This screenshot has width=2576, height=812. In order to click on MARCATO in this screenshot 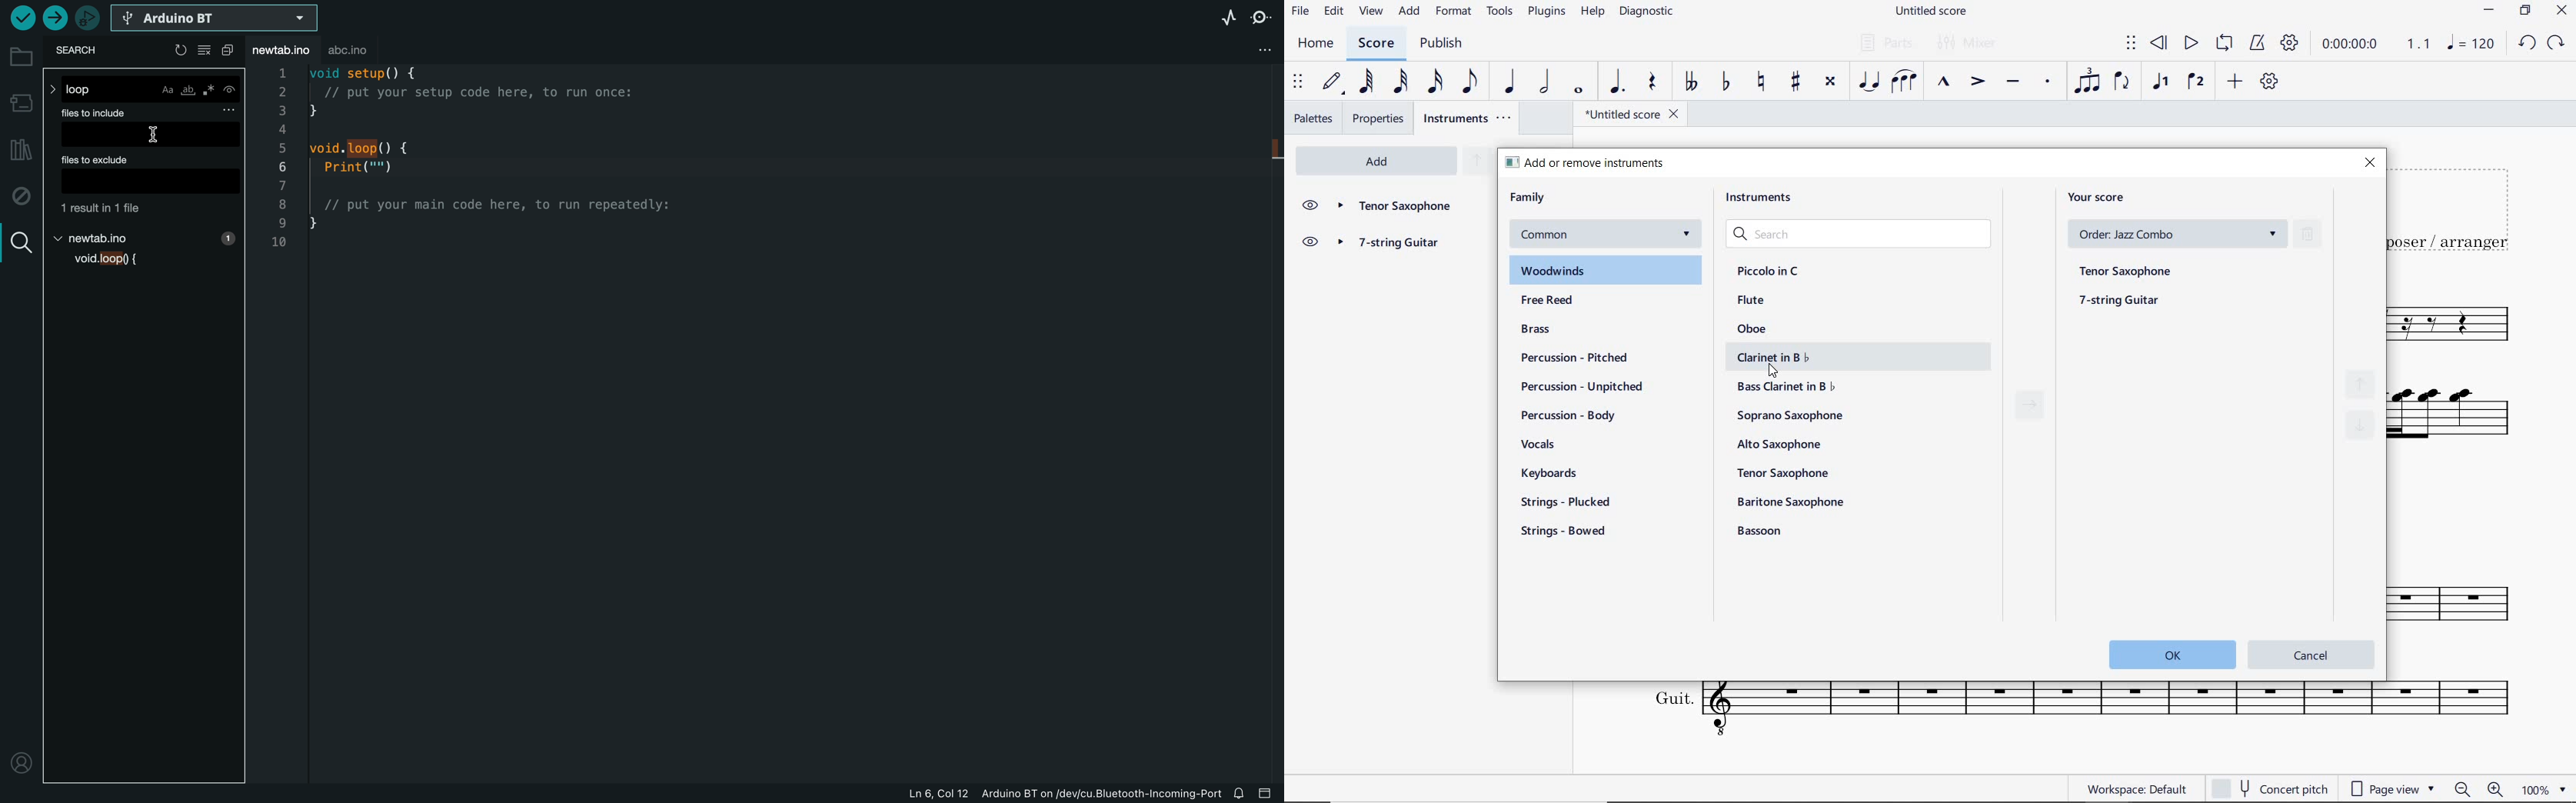, I will do `click(1943, 82)`.